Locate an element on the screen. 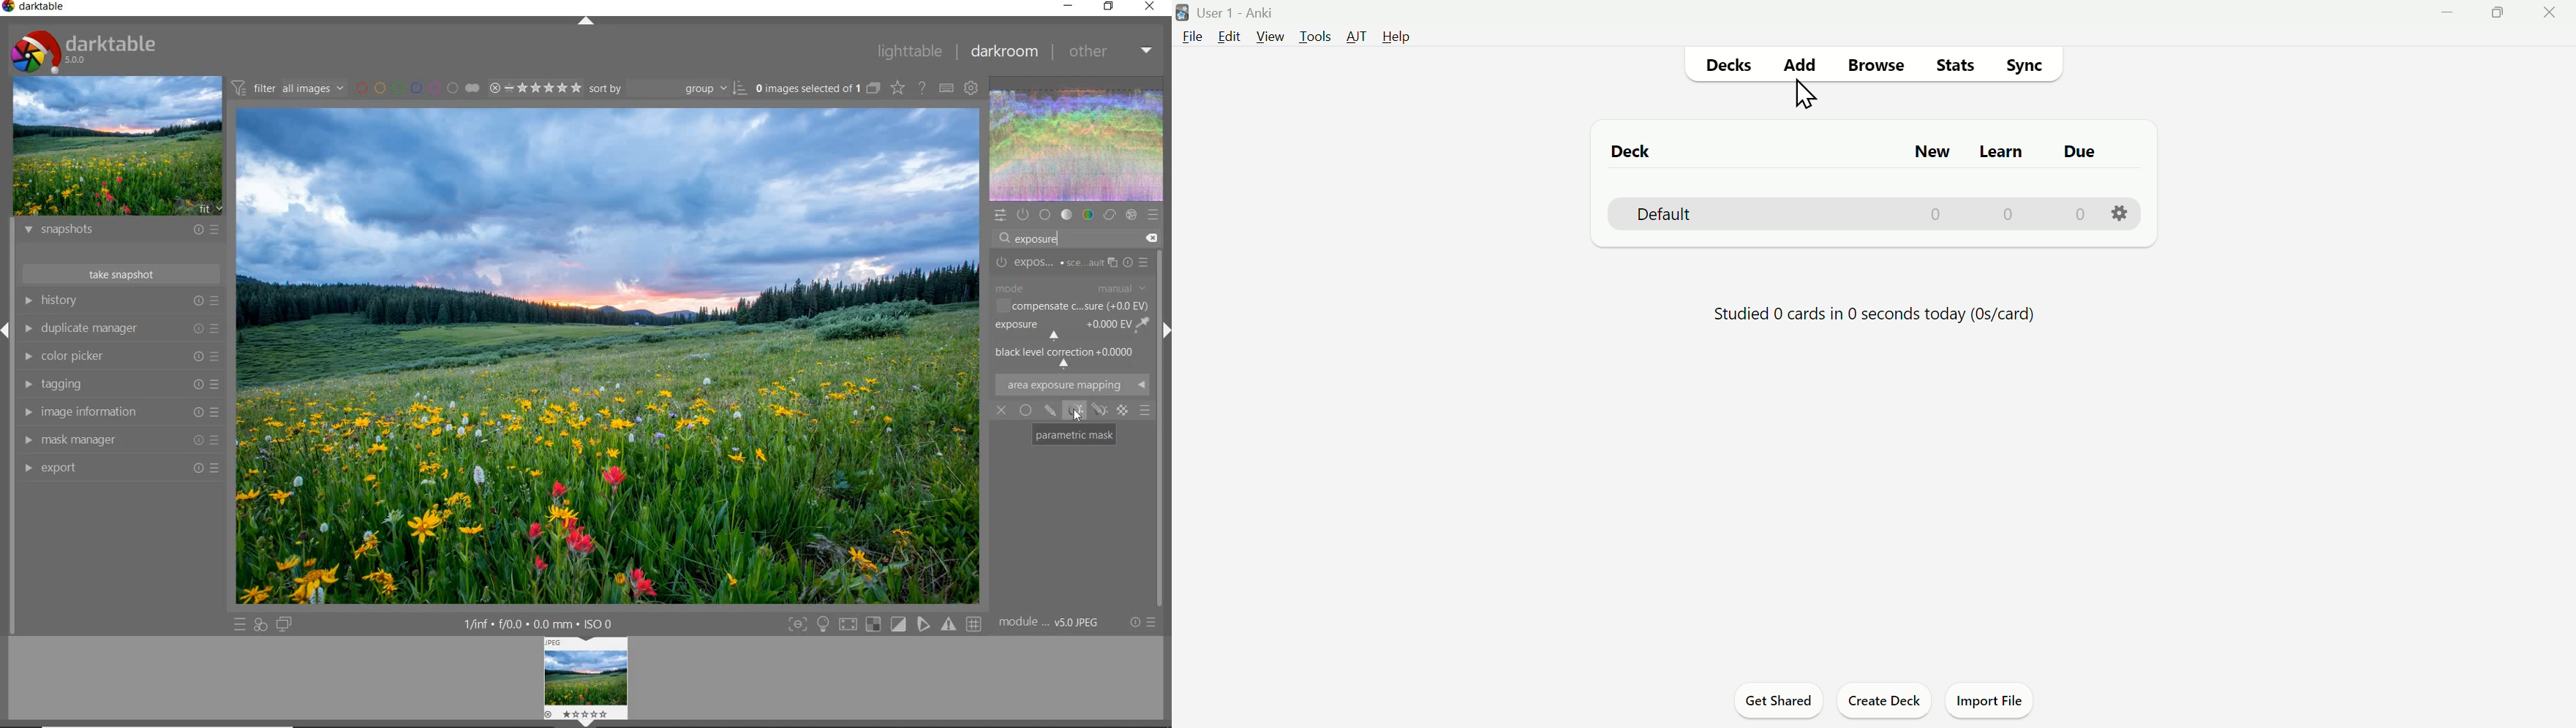 The width and height of the screenshot is (2576, 728). Minimize is located at coordinates (2448, 13).